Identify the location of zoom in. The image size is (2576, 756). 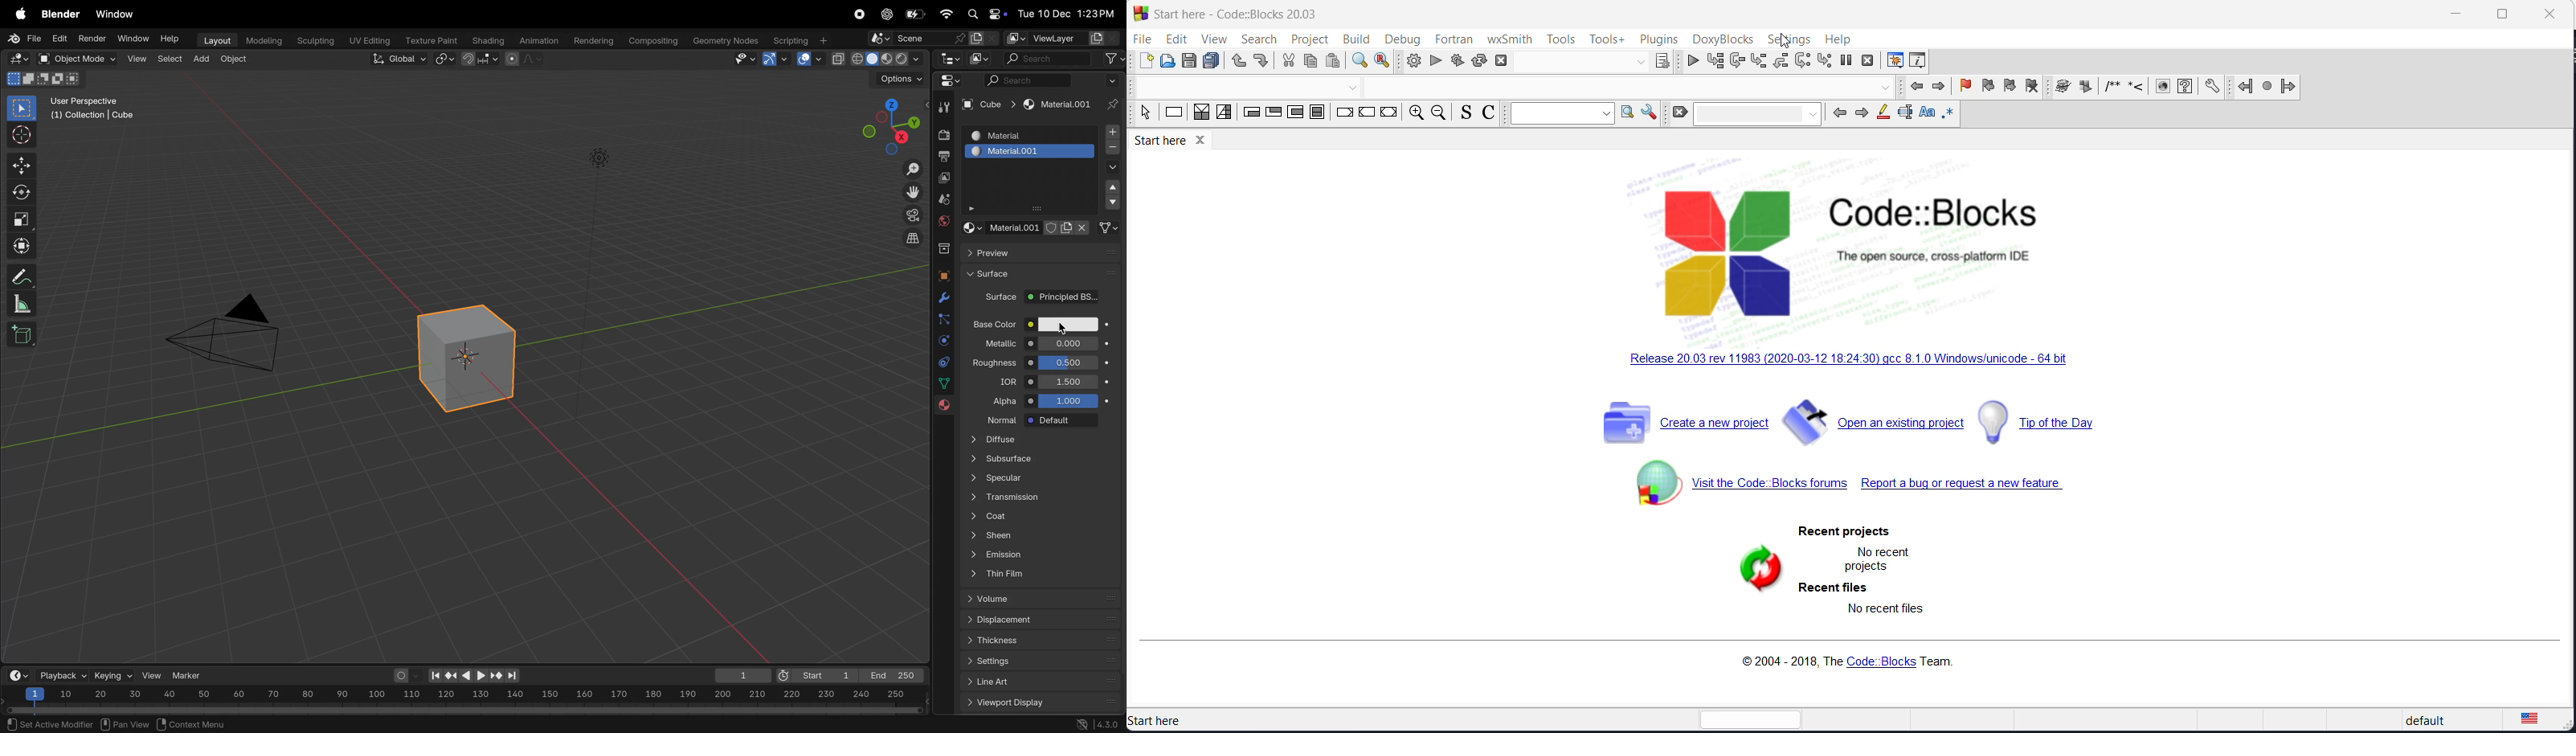
(1413, 114).